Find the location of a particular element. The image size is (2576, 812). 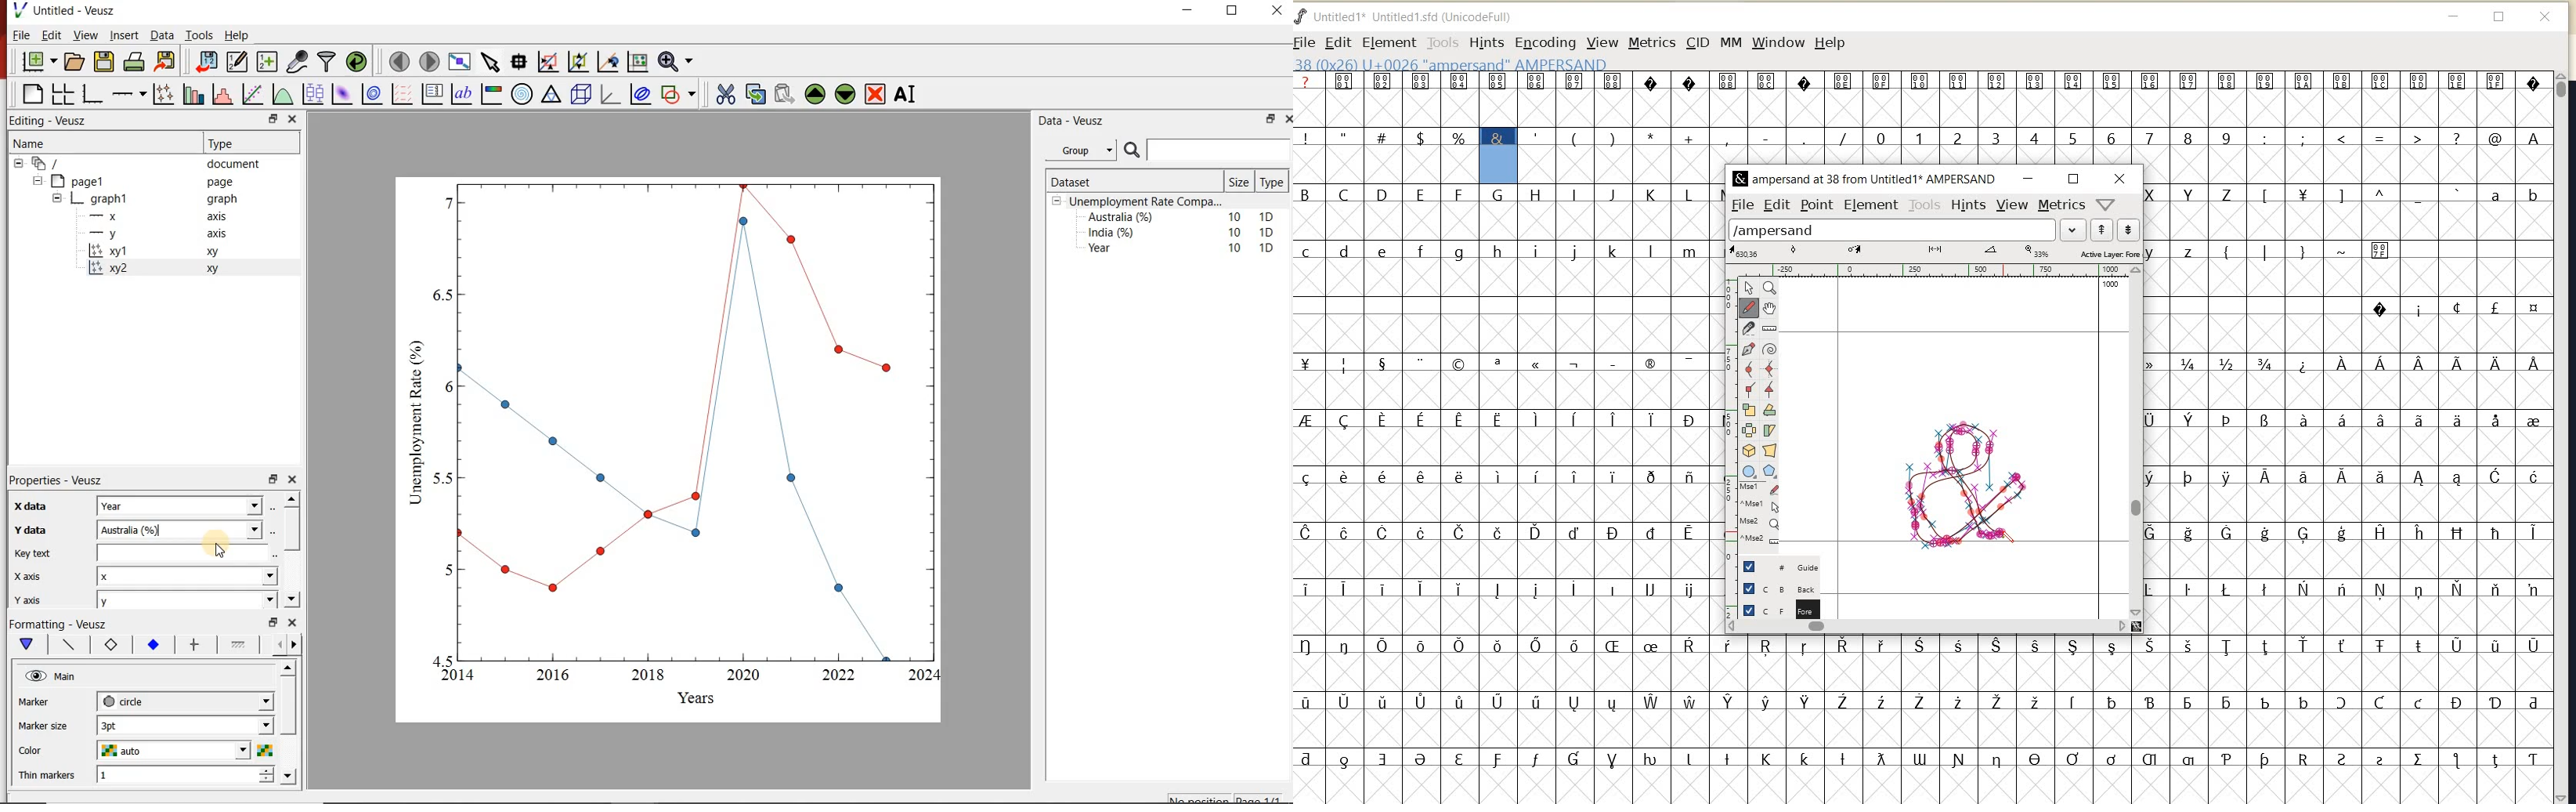

FONT NAME is located at coordinates (1411, 16).